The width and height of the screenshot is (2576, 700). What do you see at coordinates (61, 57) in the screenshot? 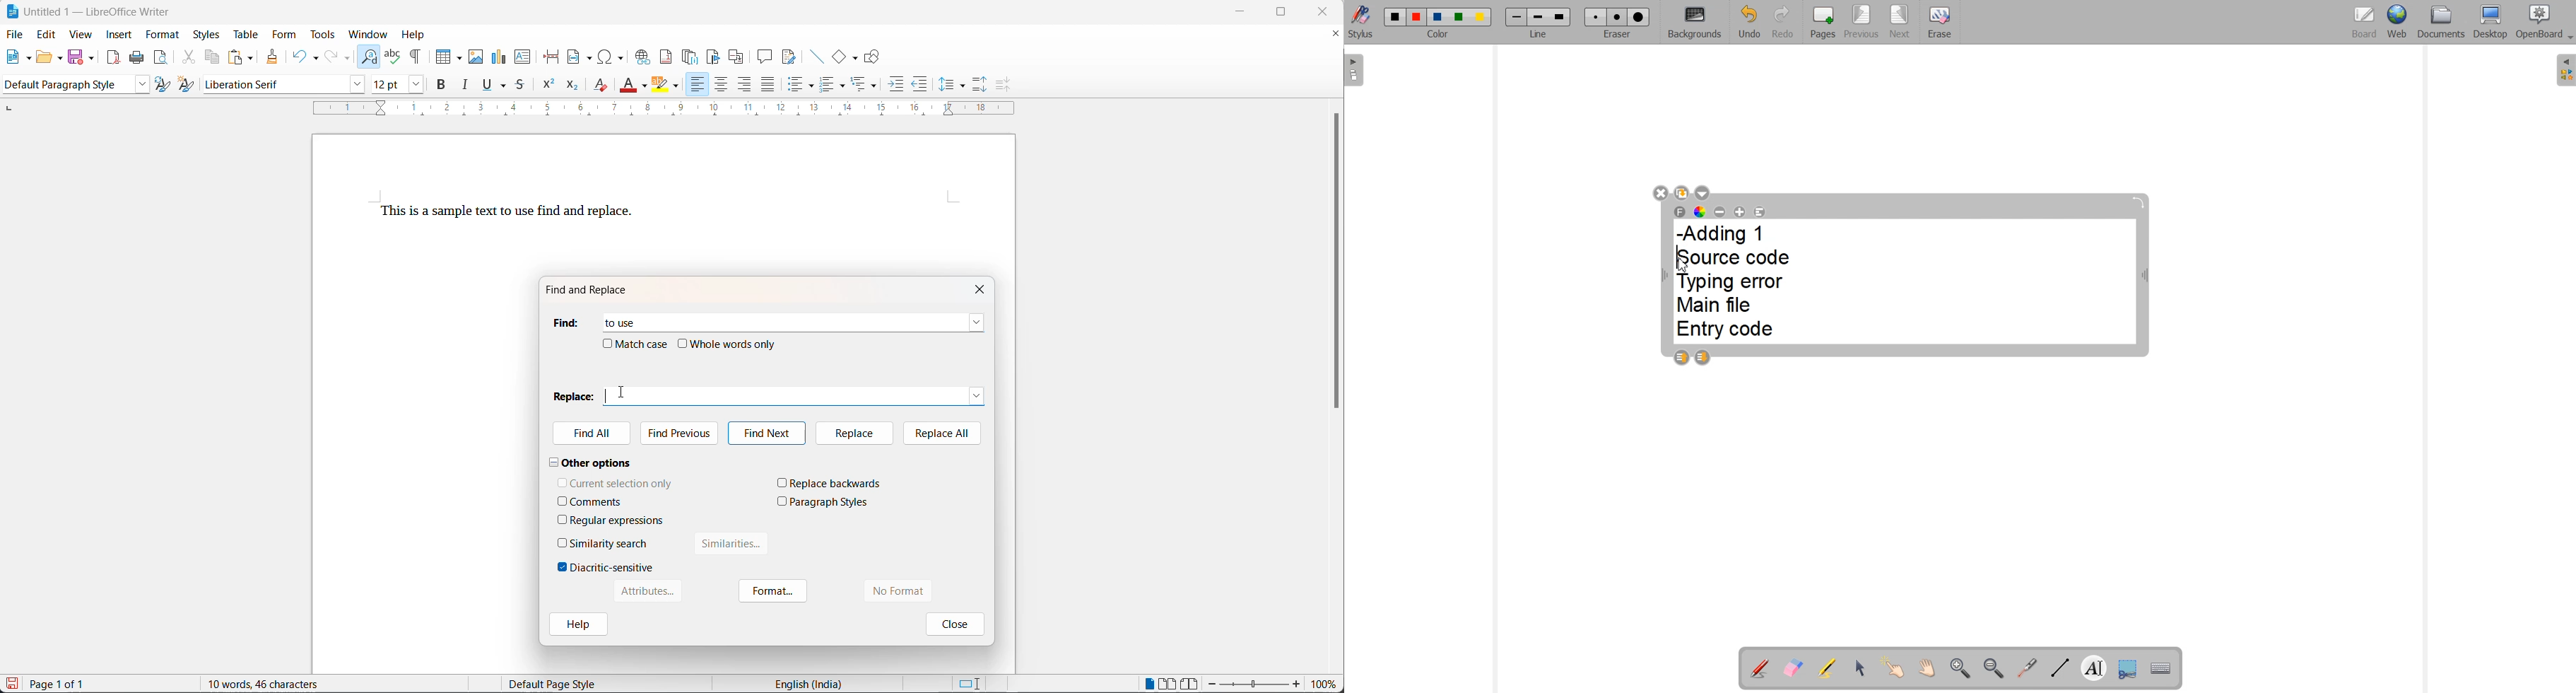
I see `open options` at bounding box center [61, 57].